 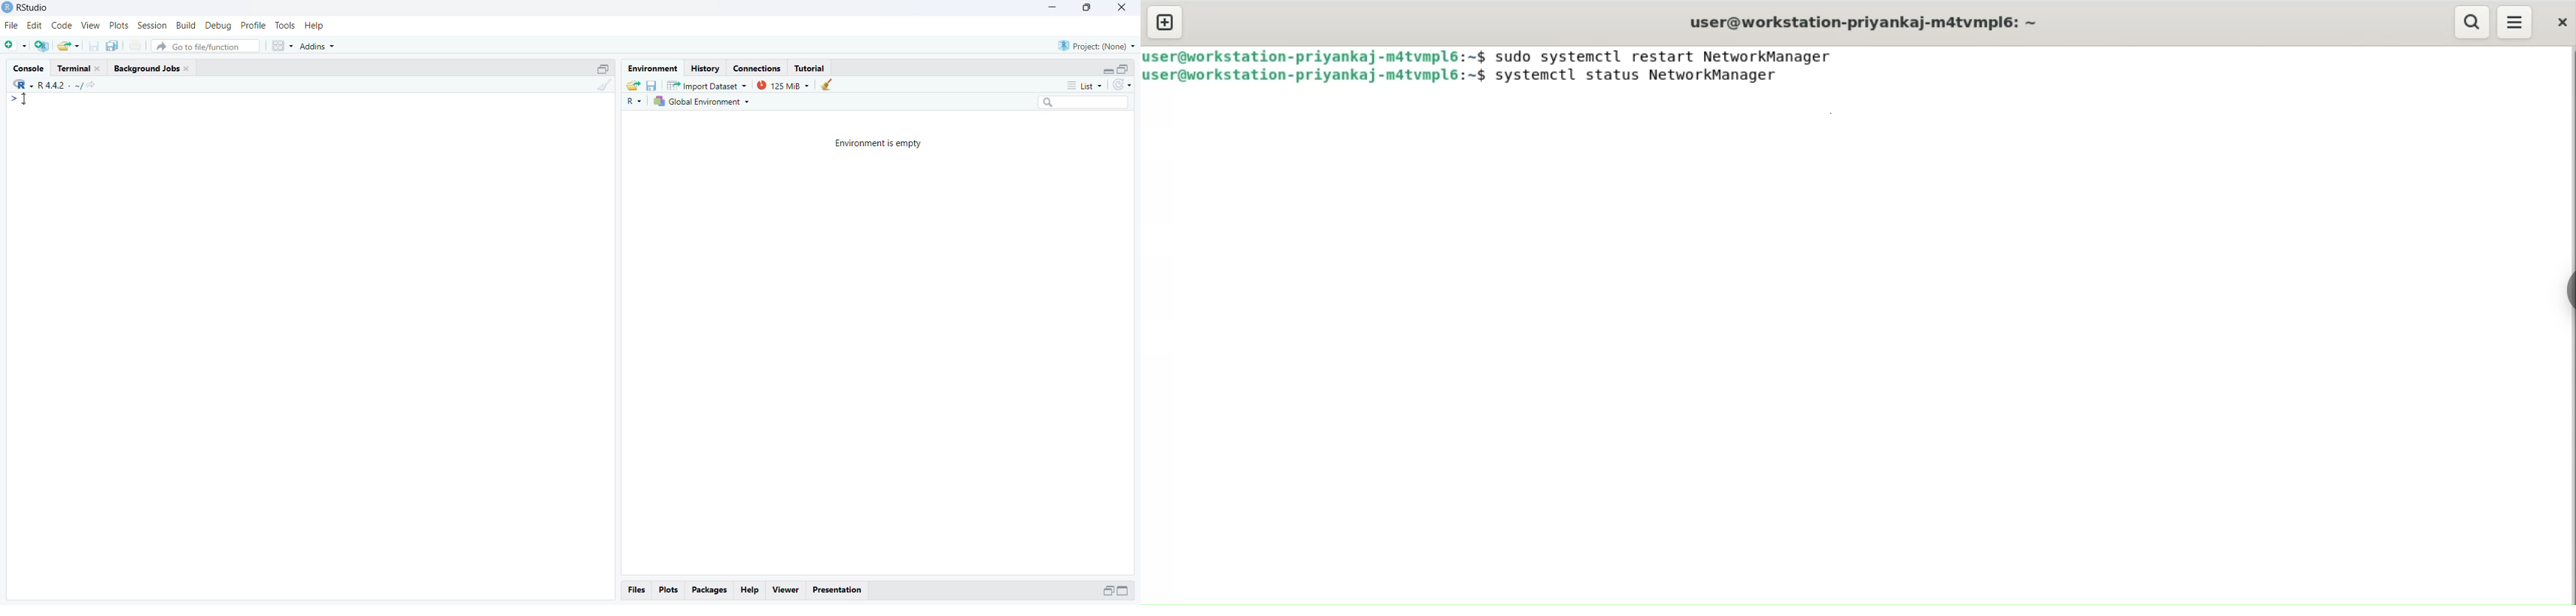 I want to click on Go to file/function, so click(x=204, y=46).